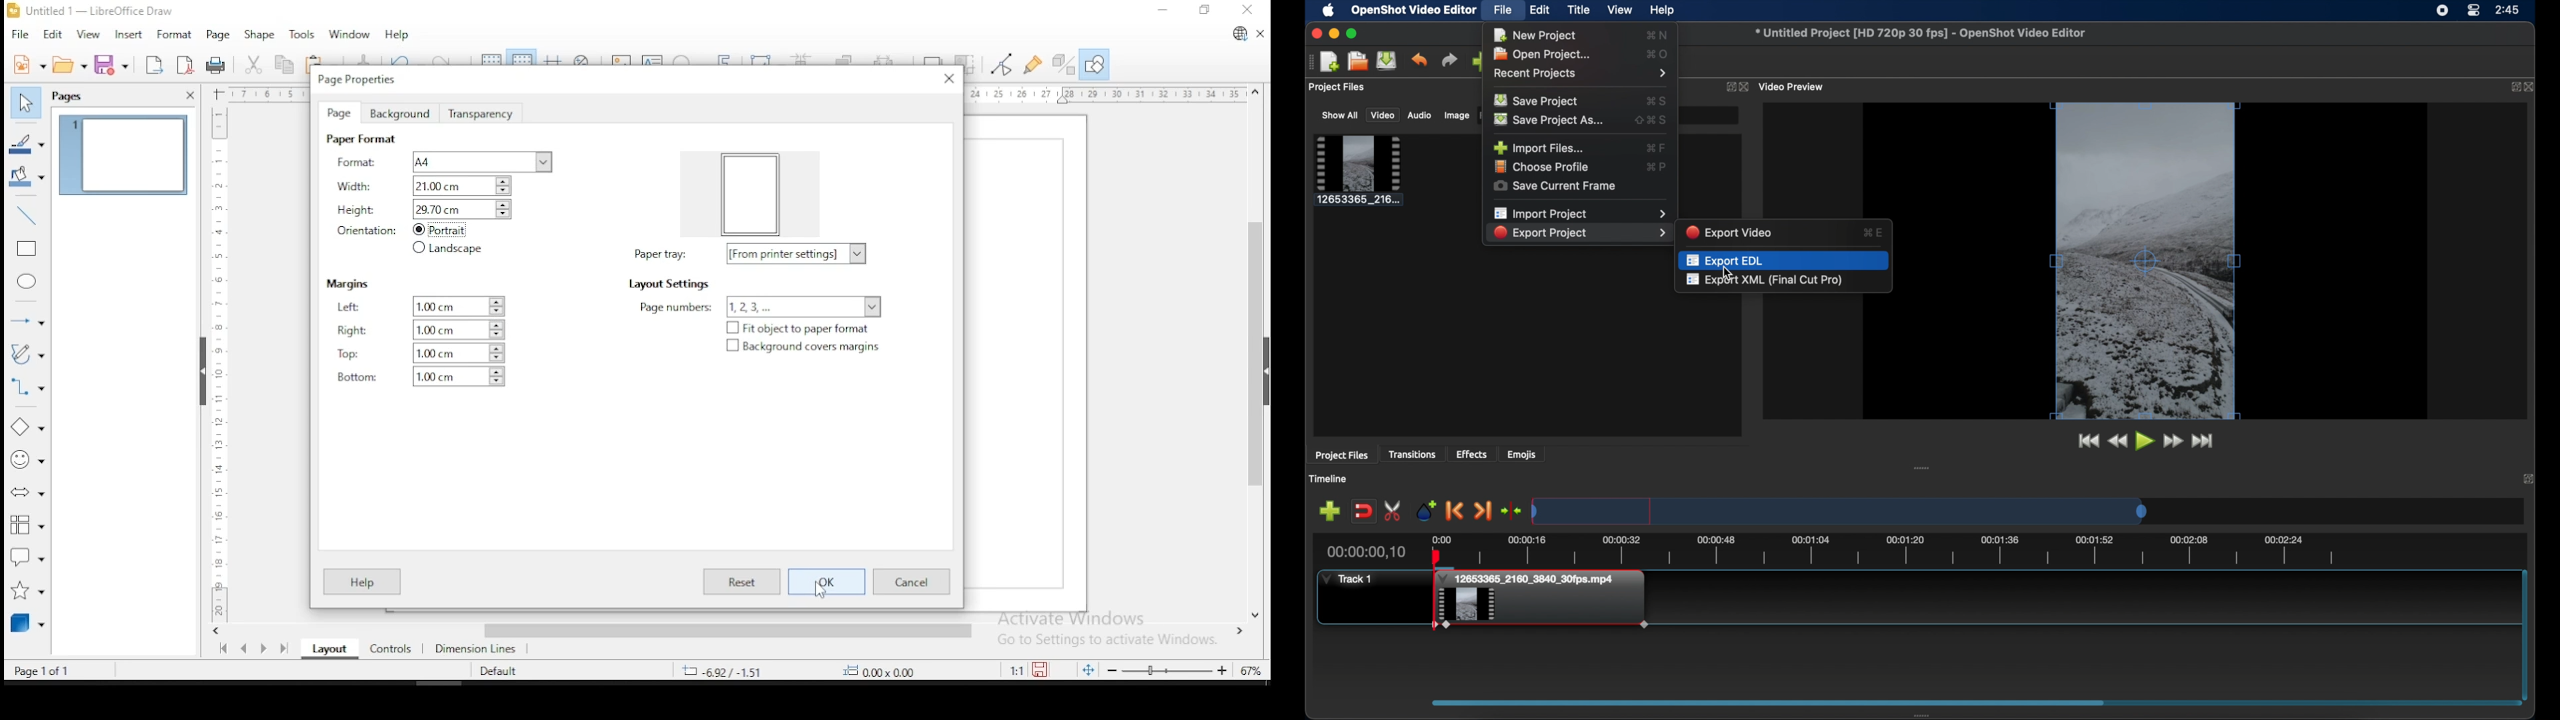 The height and width of the screenshot is (728, 2576). What do you see at coordinates (912, 582) in the screenshot?
I see `cancel` at bounding box center [912, 582].